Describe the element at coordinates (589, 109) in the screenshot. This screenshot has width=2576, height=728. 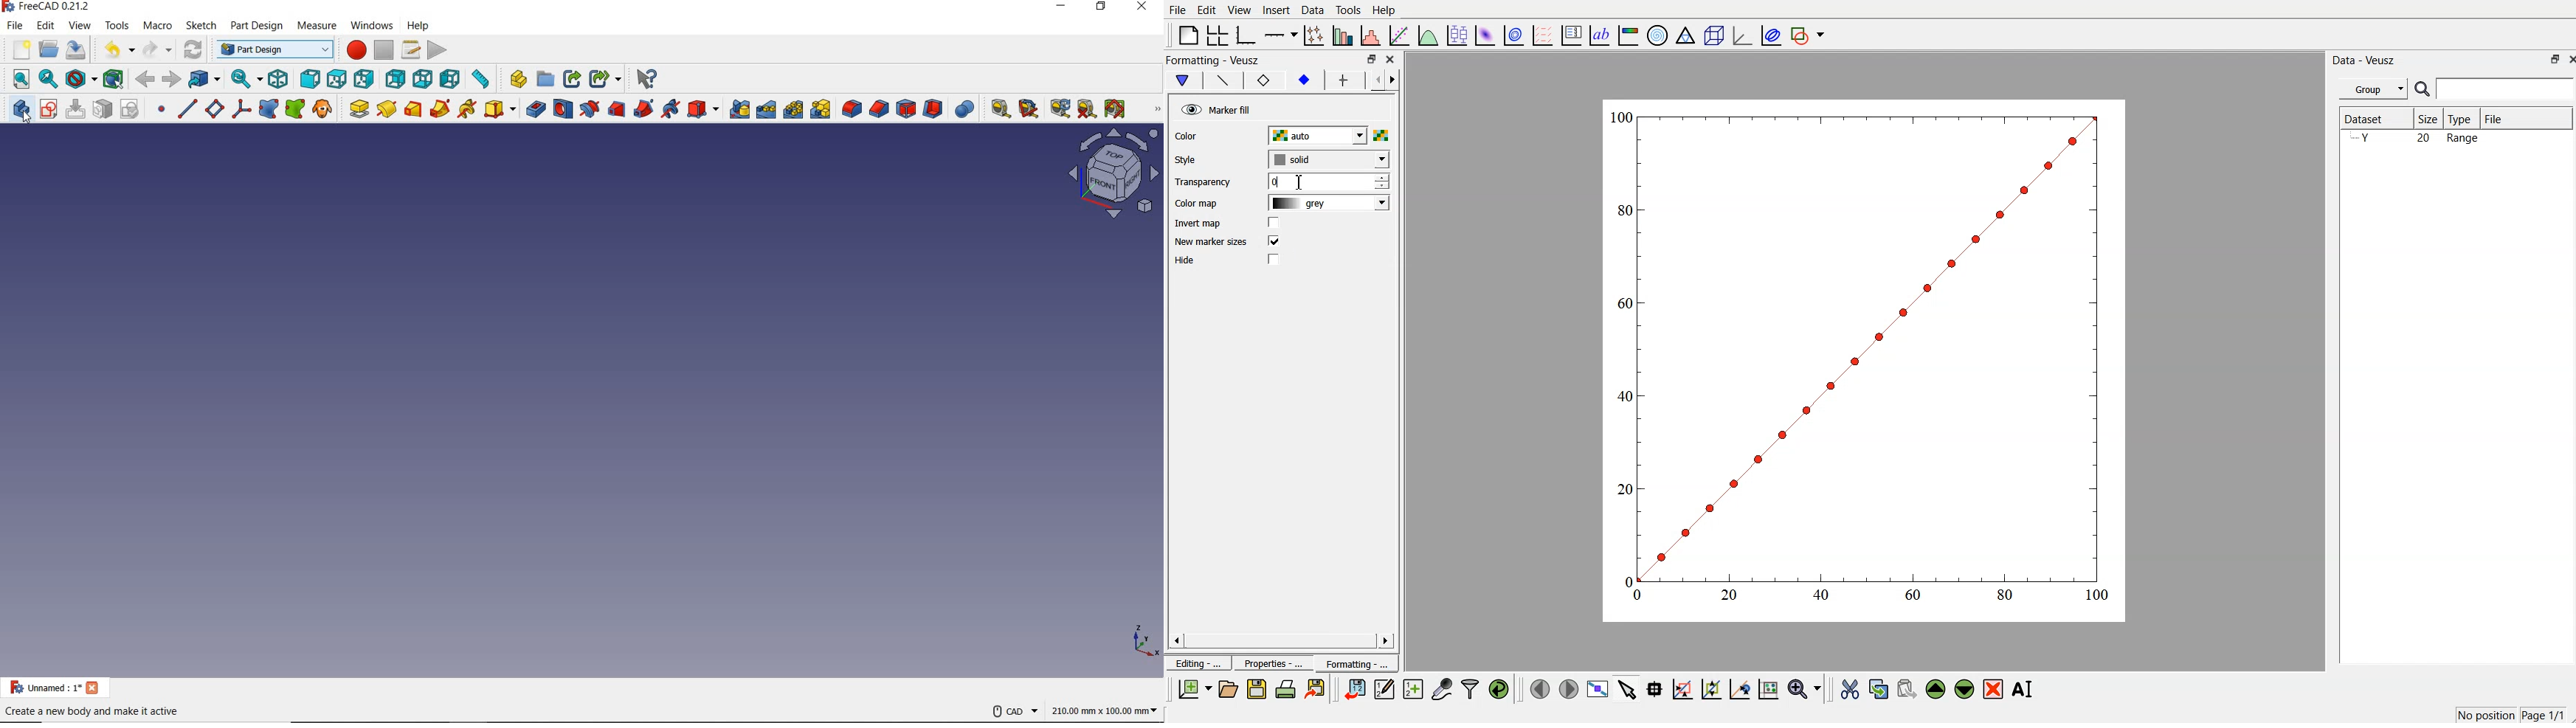
I see `GROOVE` at that location.